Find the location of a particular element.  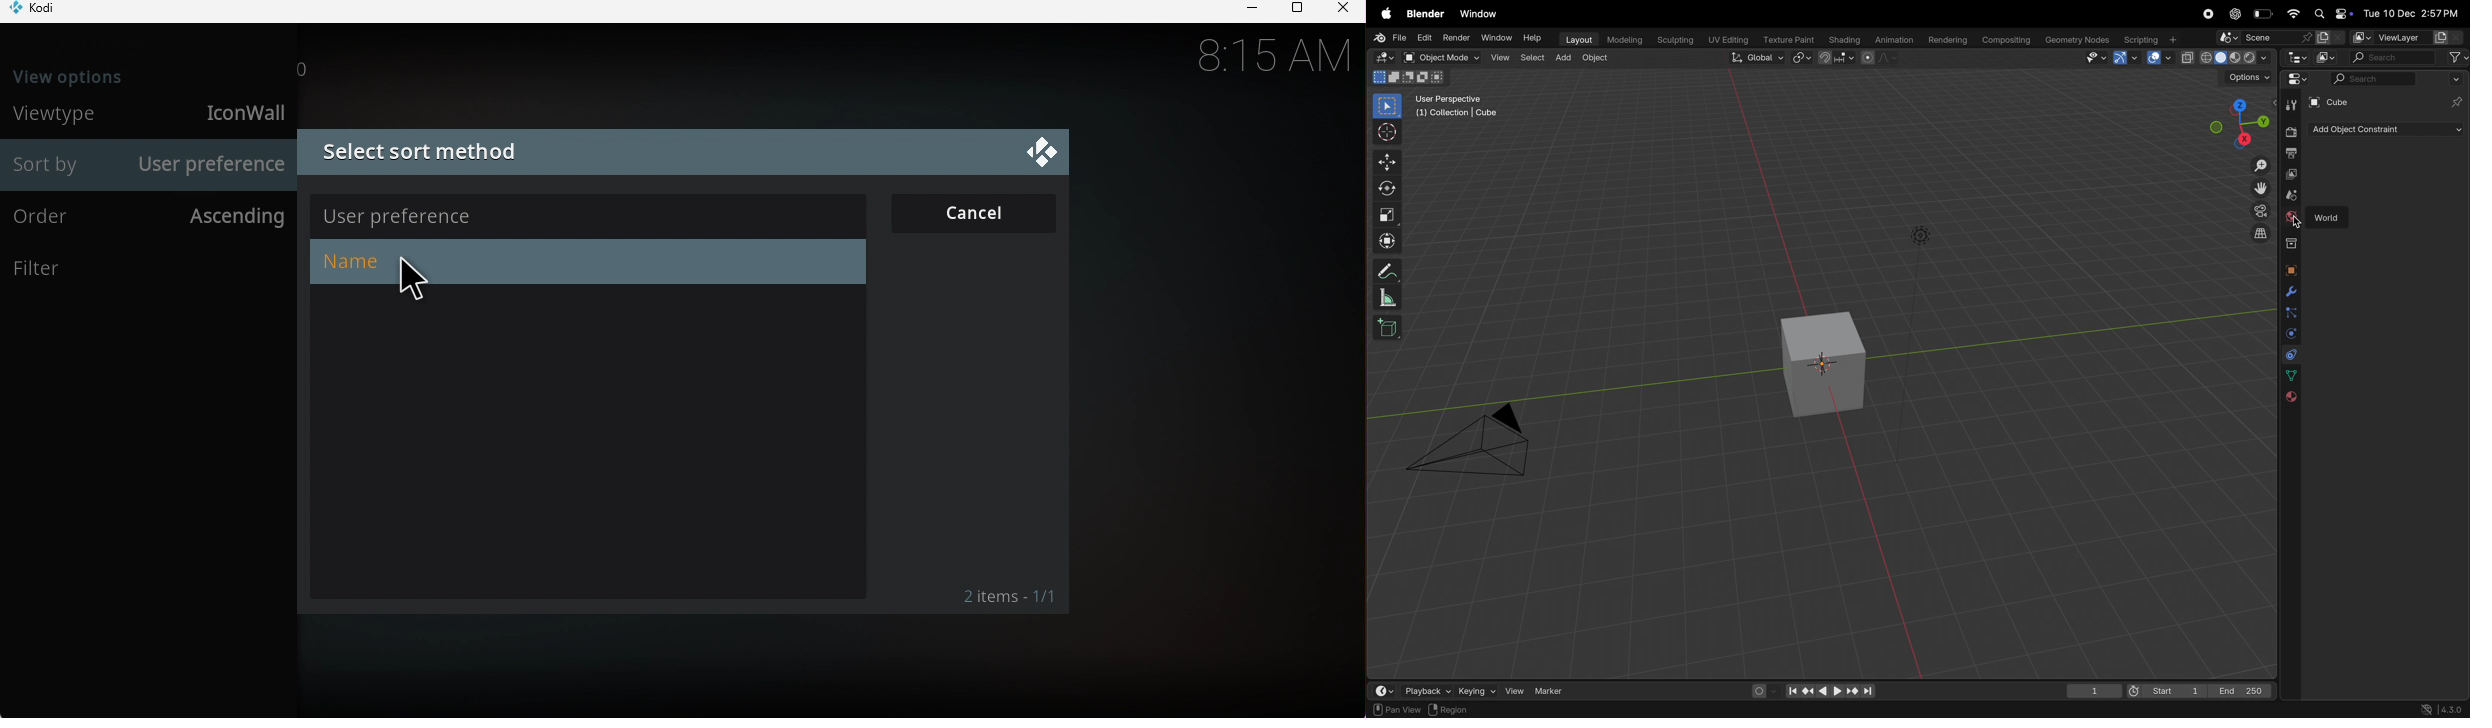

Maximize is located at coordinates (1294, 11).